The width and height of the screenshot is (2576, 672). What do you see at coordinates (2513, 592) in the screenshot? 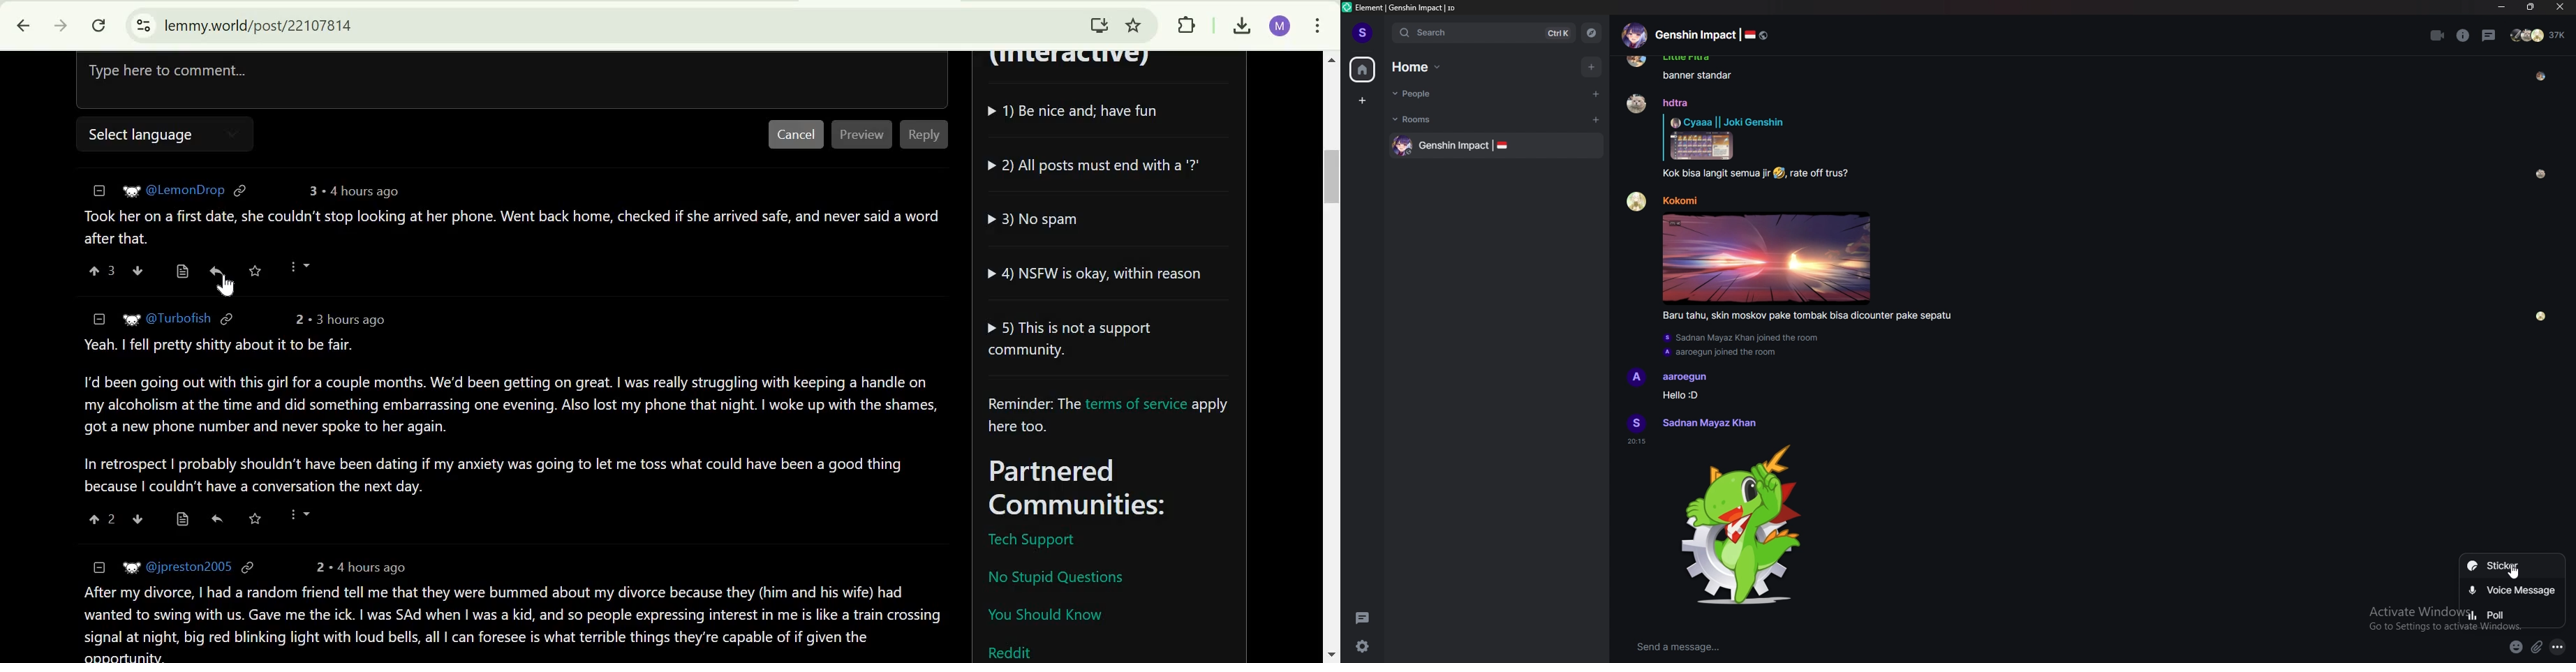
I see `voice message` at bounding box center [2513, 592].